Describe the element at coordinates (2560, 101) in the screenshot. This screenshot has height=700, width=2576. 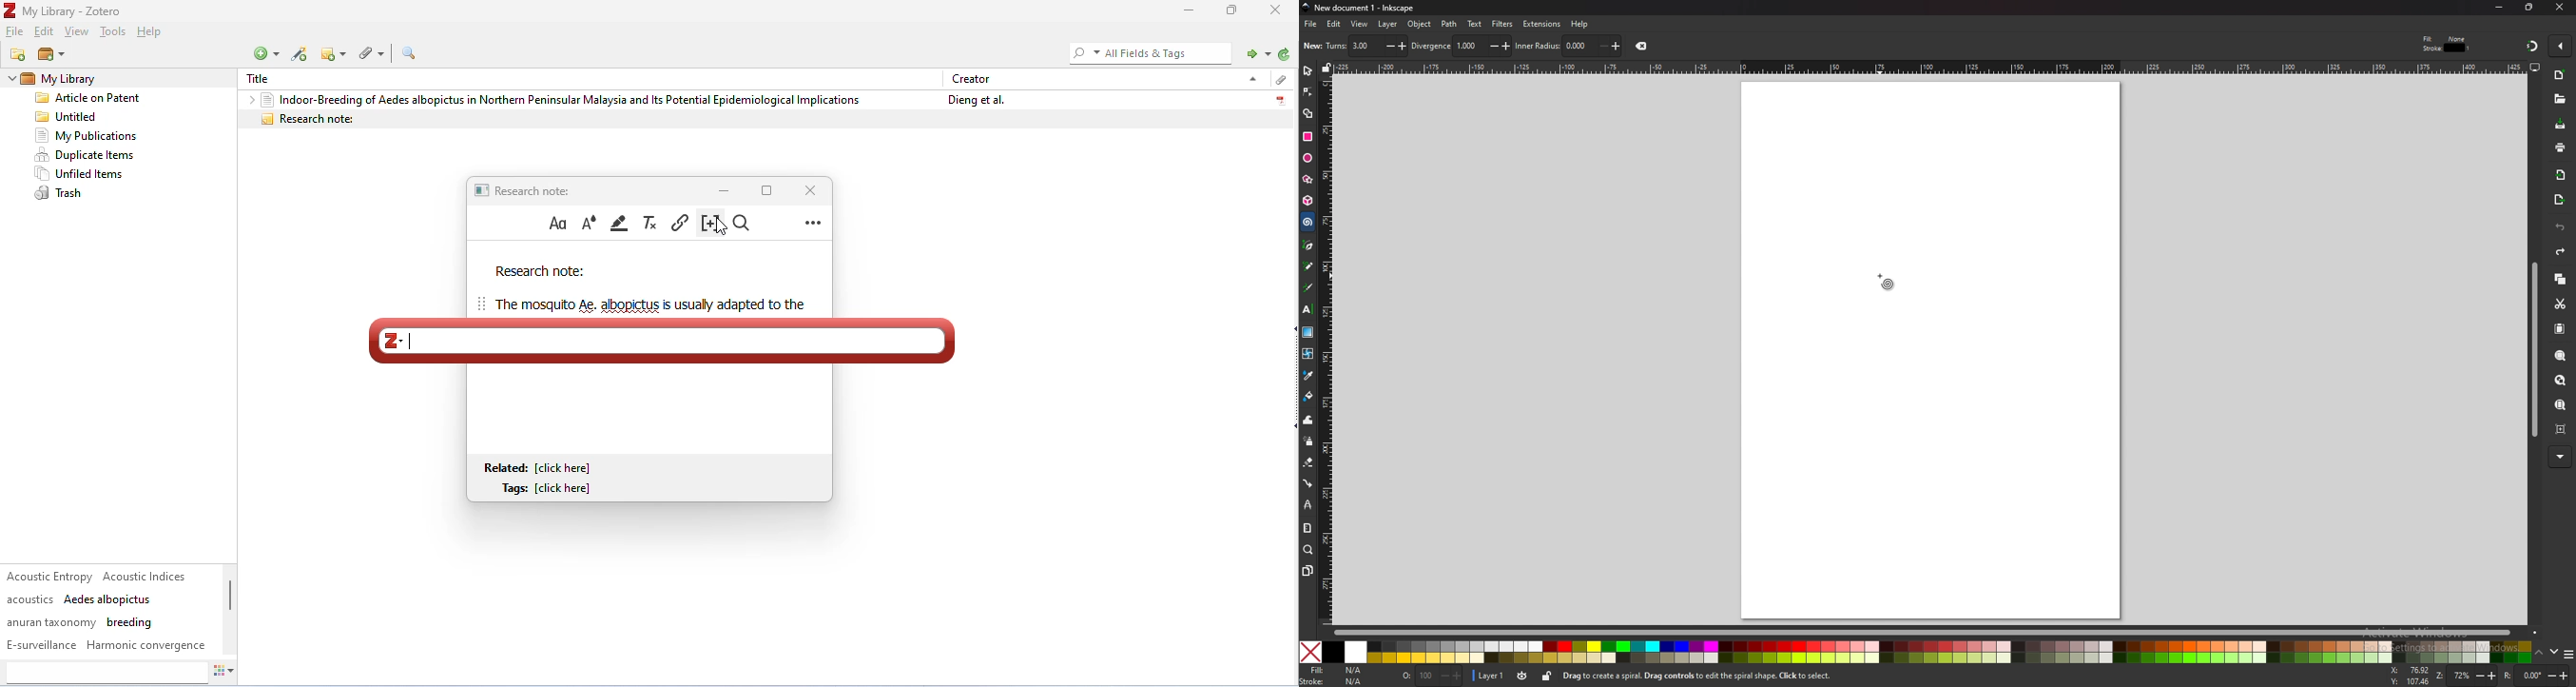
I see `open` at that location.